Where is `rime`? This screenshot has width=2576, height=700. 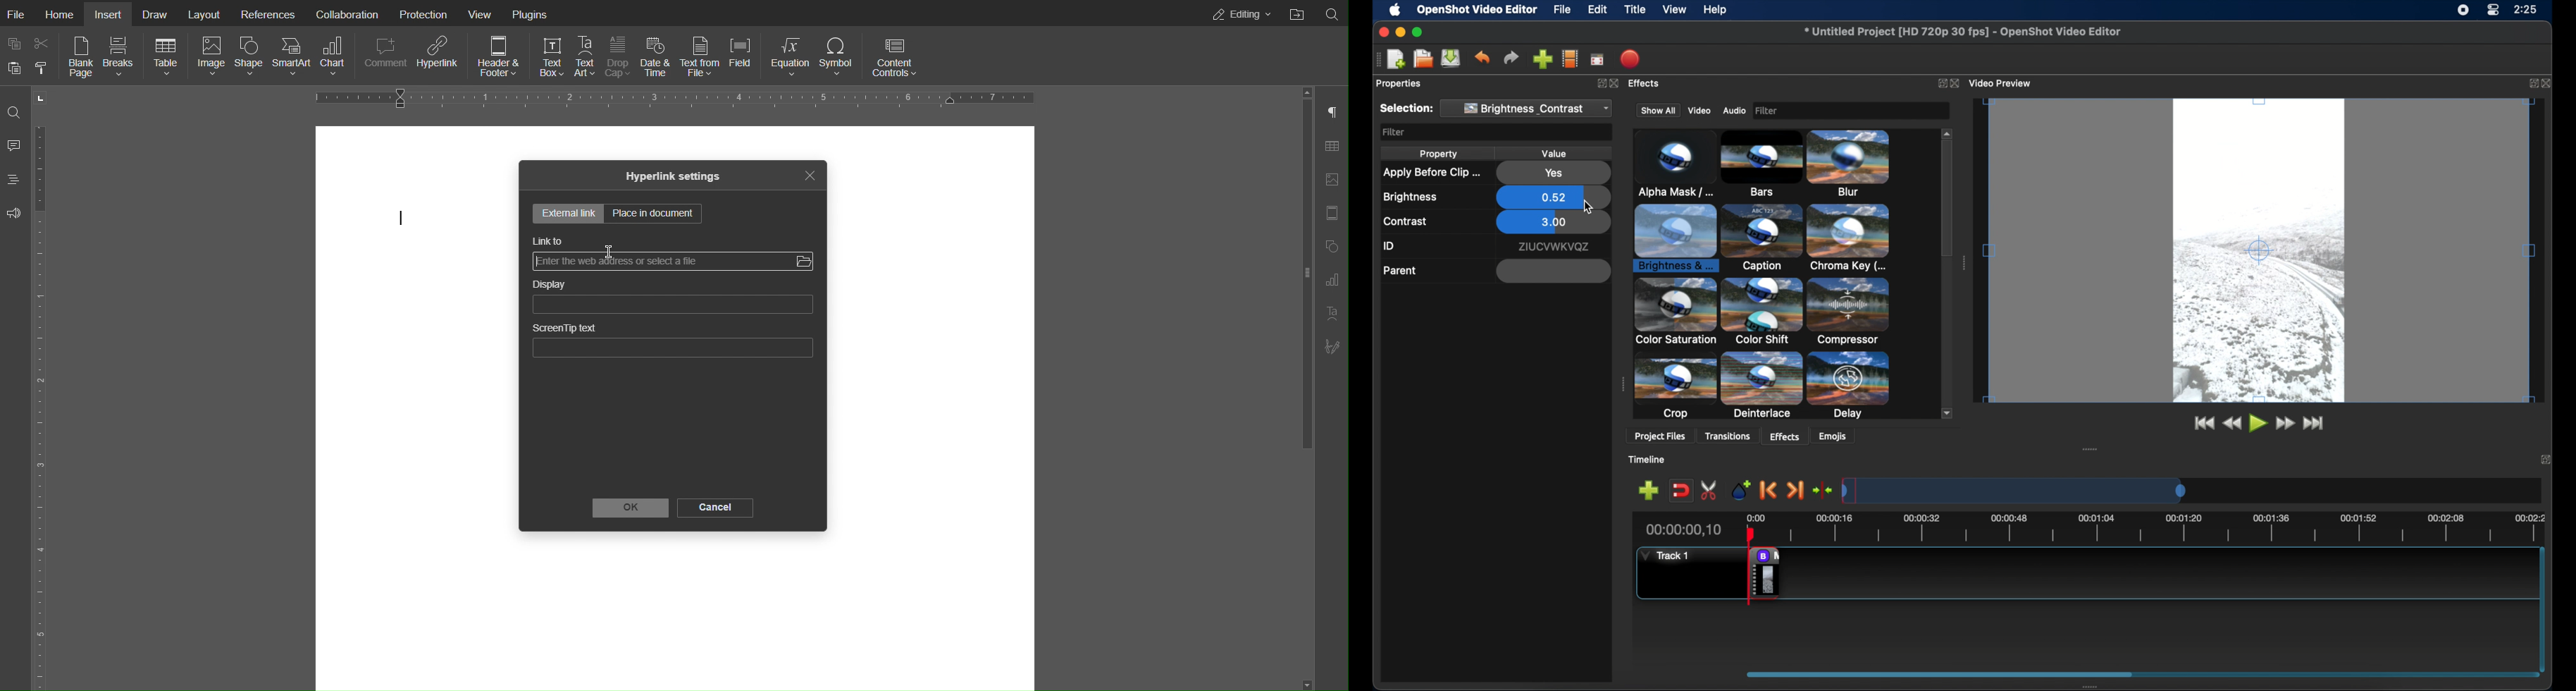
rime is located at coordinates (2526, 11).